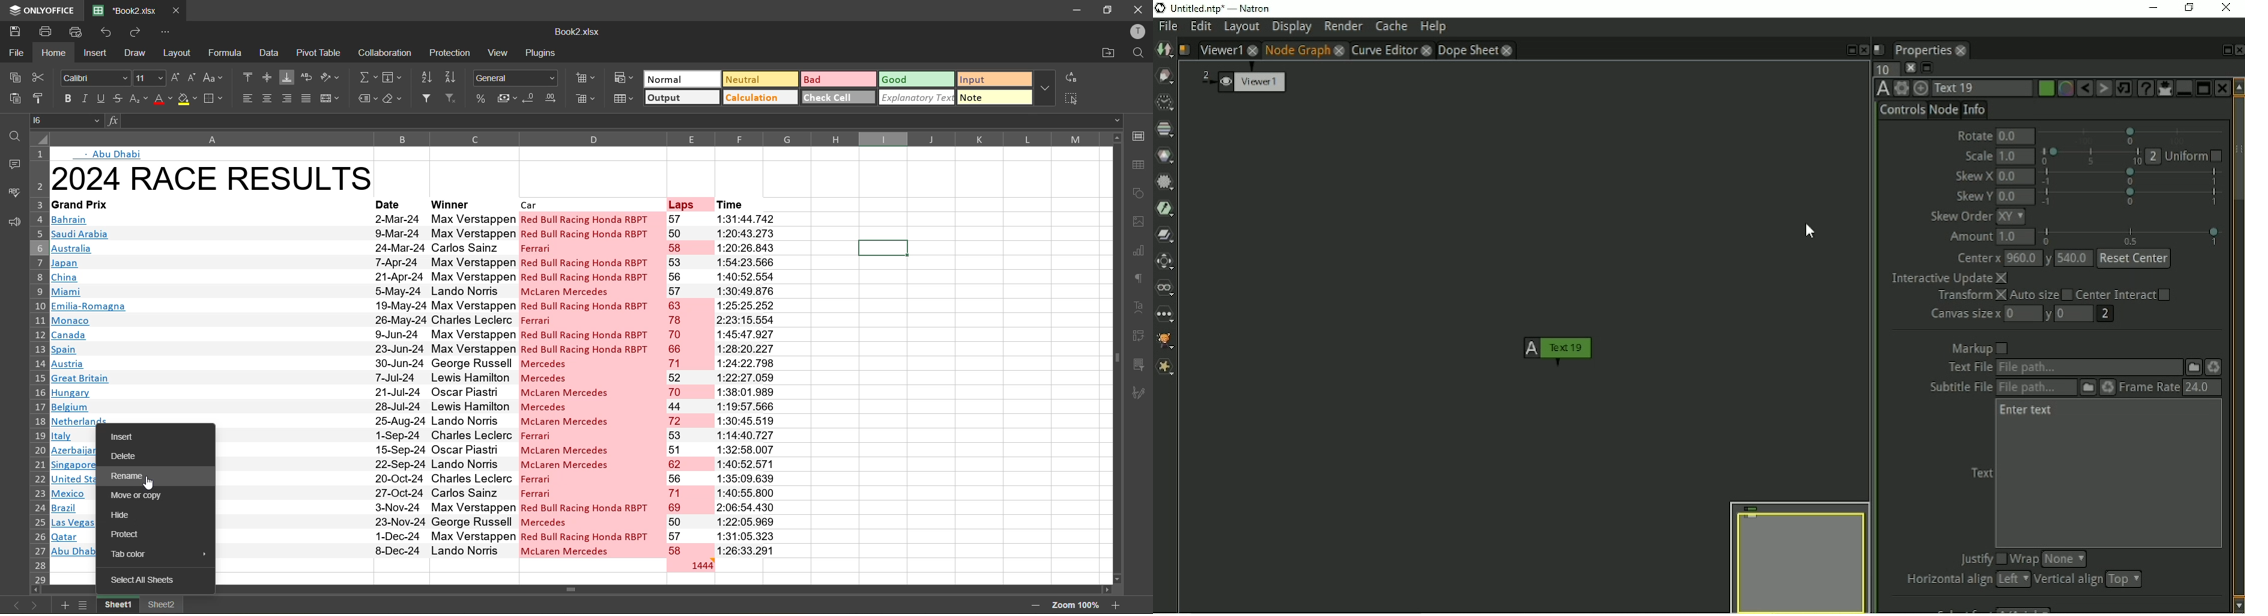 The height and width of the screenshot is (616, 2268). Describe the element at coordinates (332, 79) in the screenshot. I see `orientation` at that location.